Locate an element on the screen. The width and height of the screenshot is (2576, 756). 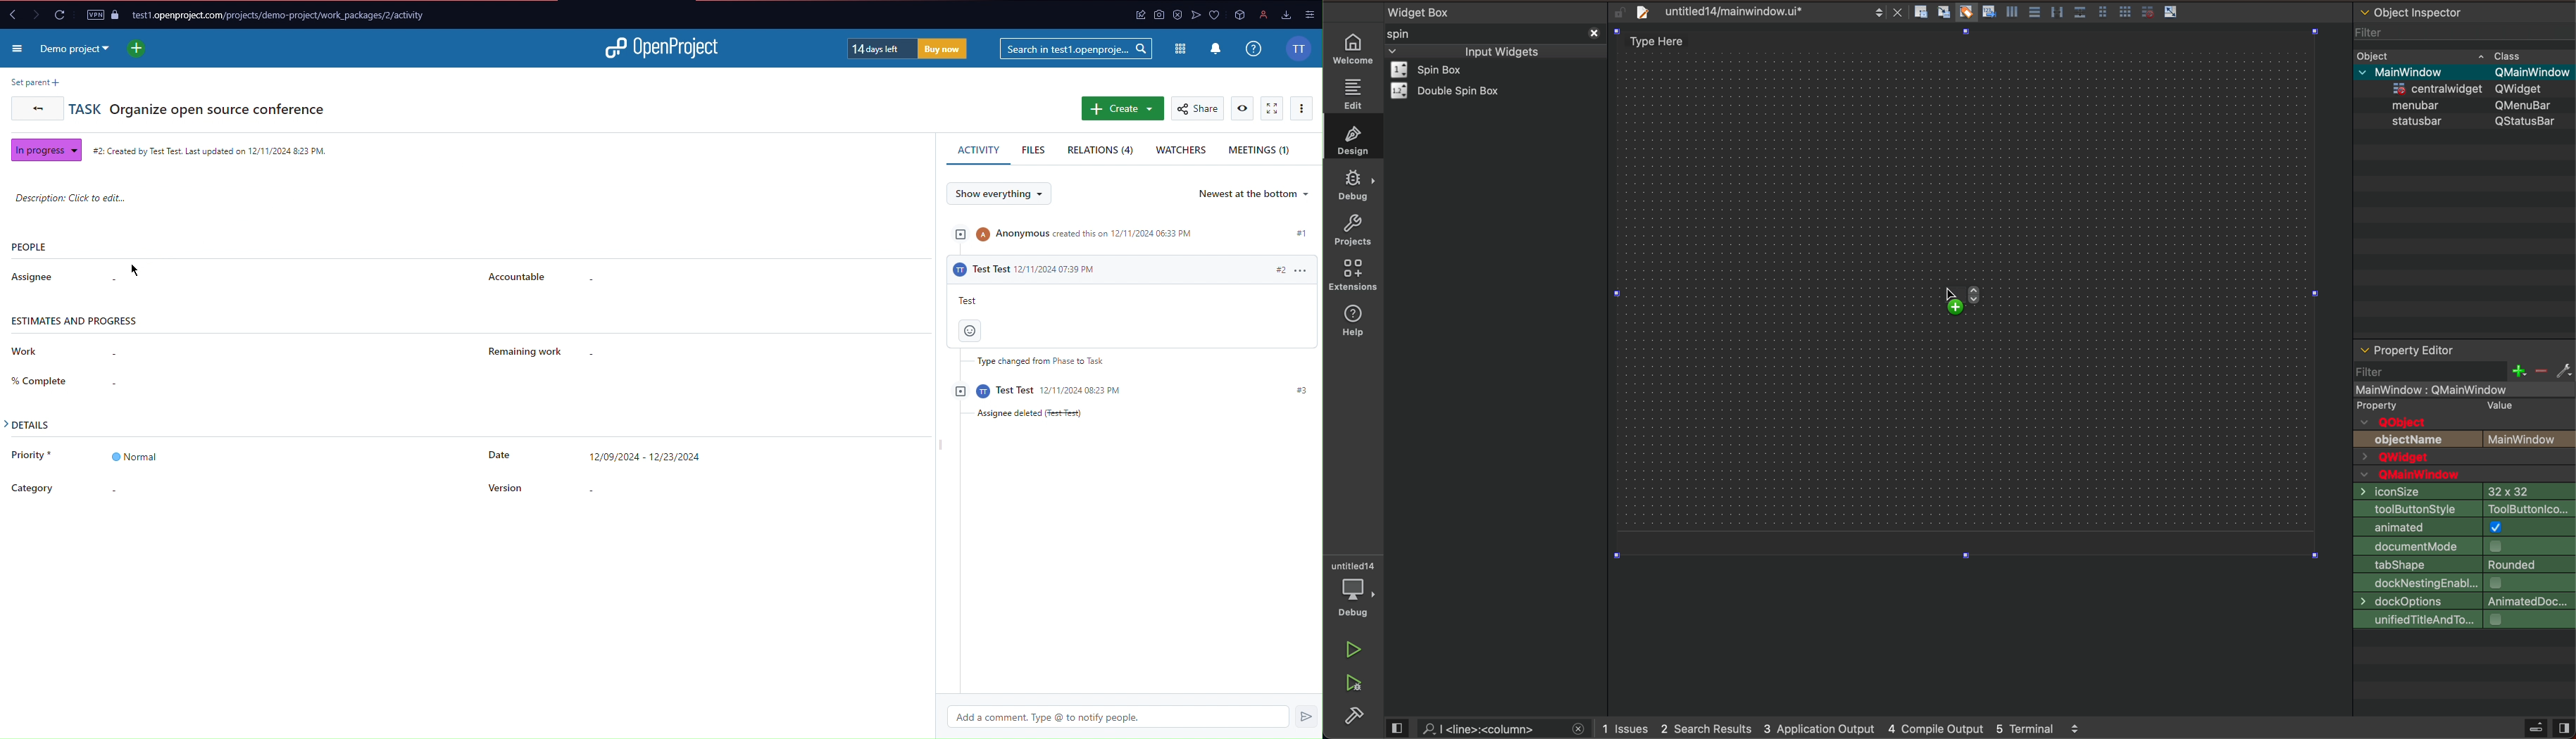
object is located at coordinates (2419, 121).